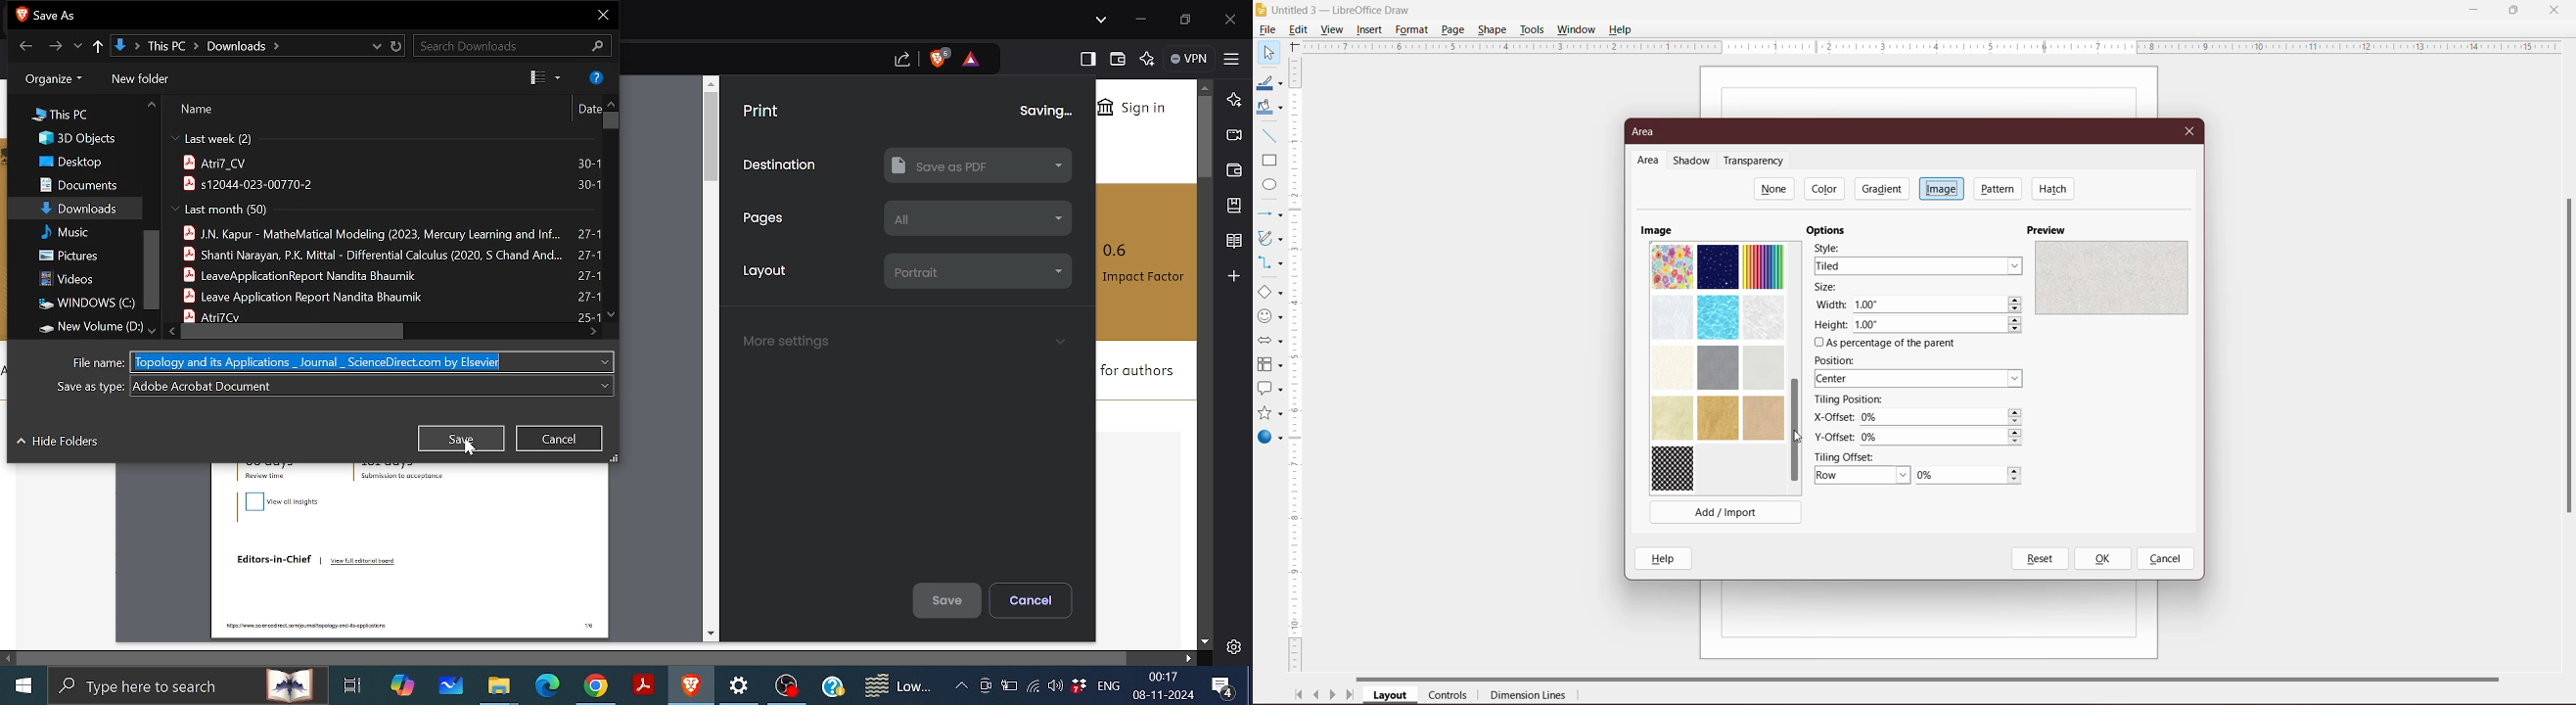 The image size is (2576, 728). What do you see at coordinates (1452, 696) in the screenshot?
I see `Controls` at bounding box center [1452, 696].